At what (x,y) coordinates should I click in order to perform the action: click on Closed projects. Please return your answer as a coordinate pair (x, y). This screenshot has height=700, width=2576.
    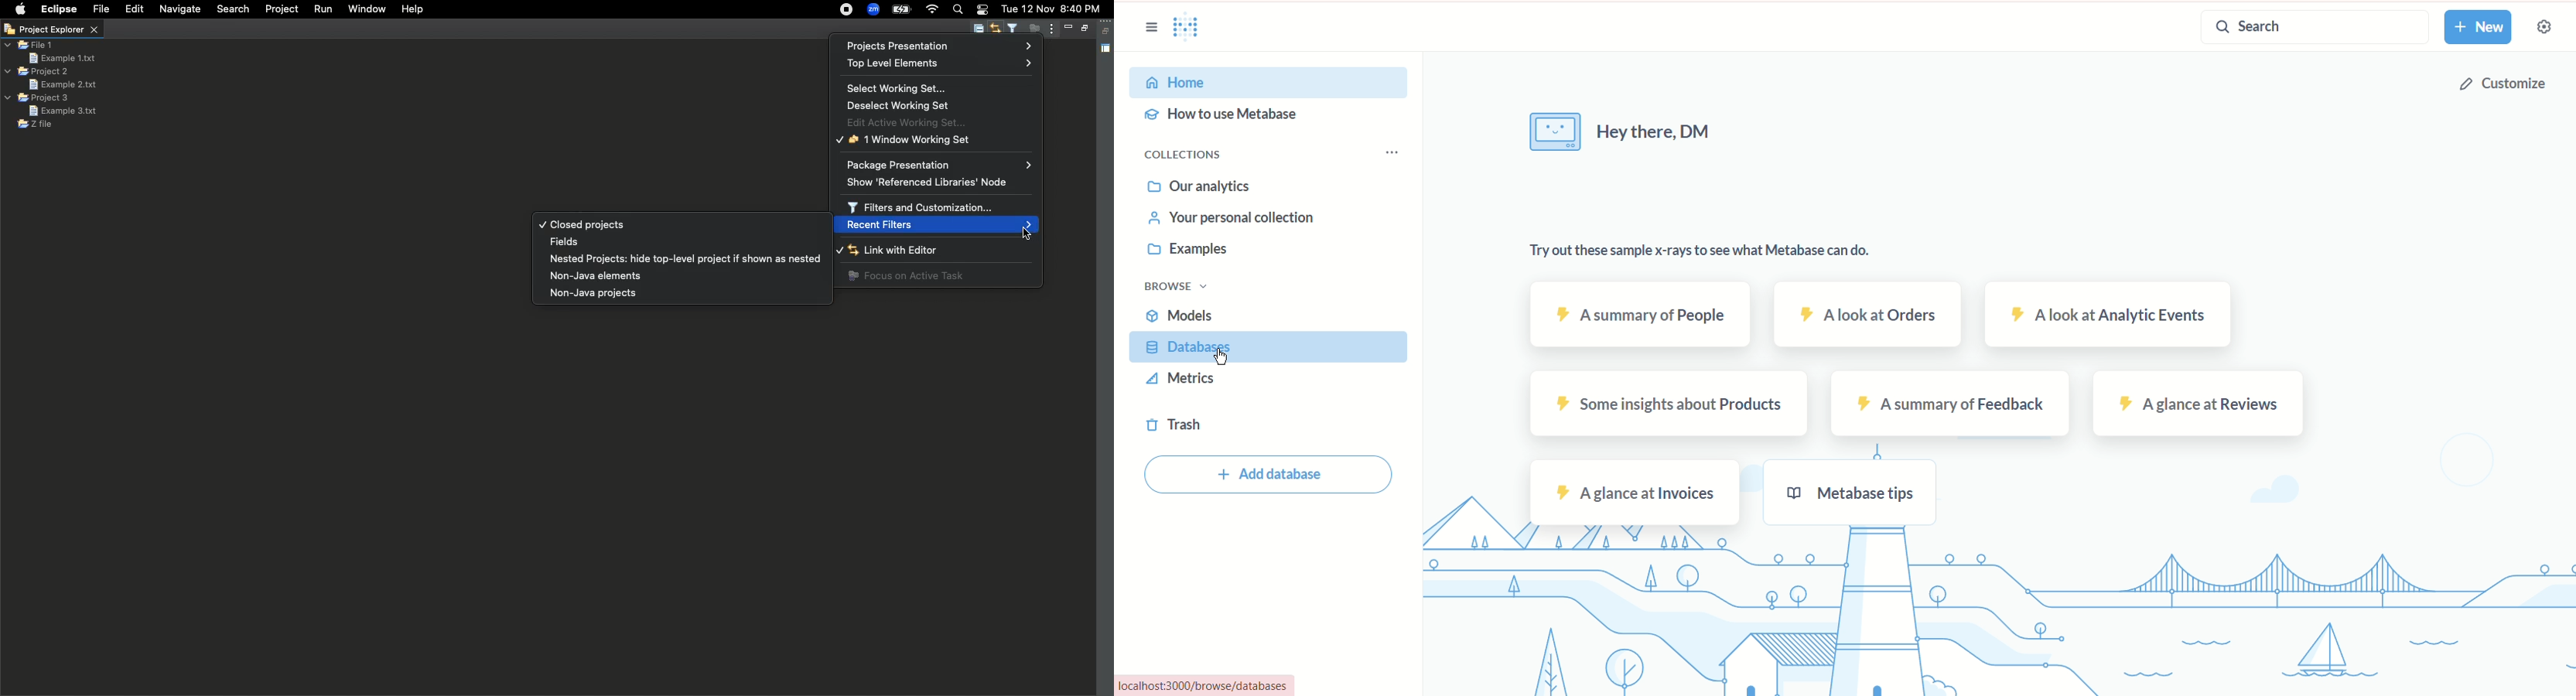
    Looking at the image, I should click on (628, 223).